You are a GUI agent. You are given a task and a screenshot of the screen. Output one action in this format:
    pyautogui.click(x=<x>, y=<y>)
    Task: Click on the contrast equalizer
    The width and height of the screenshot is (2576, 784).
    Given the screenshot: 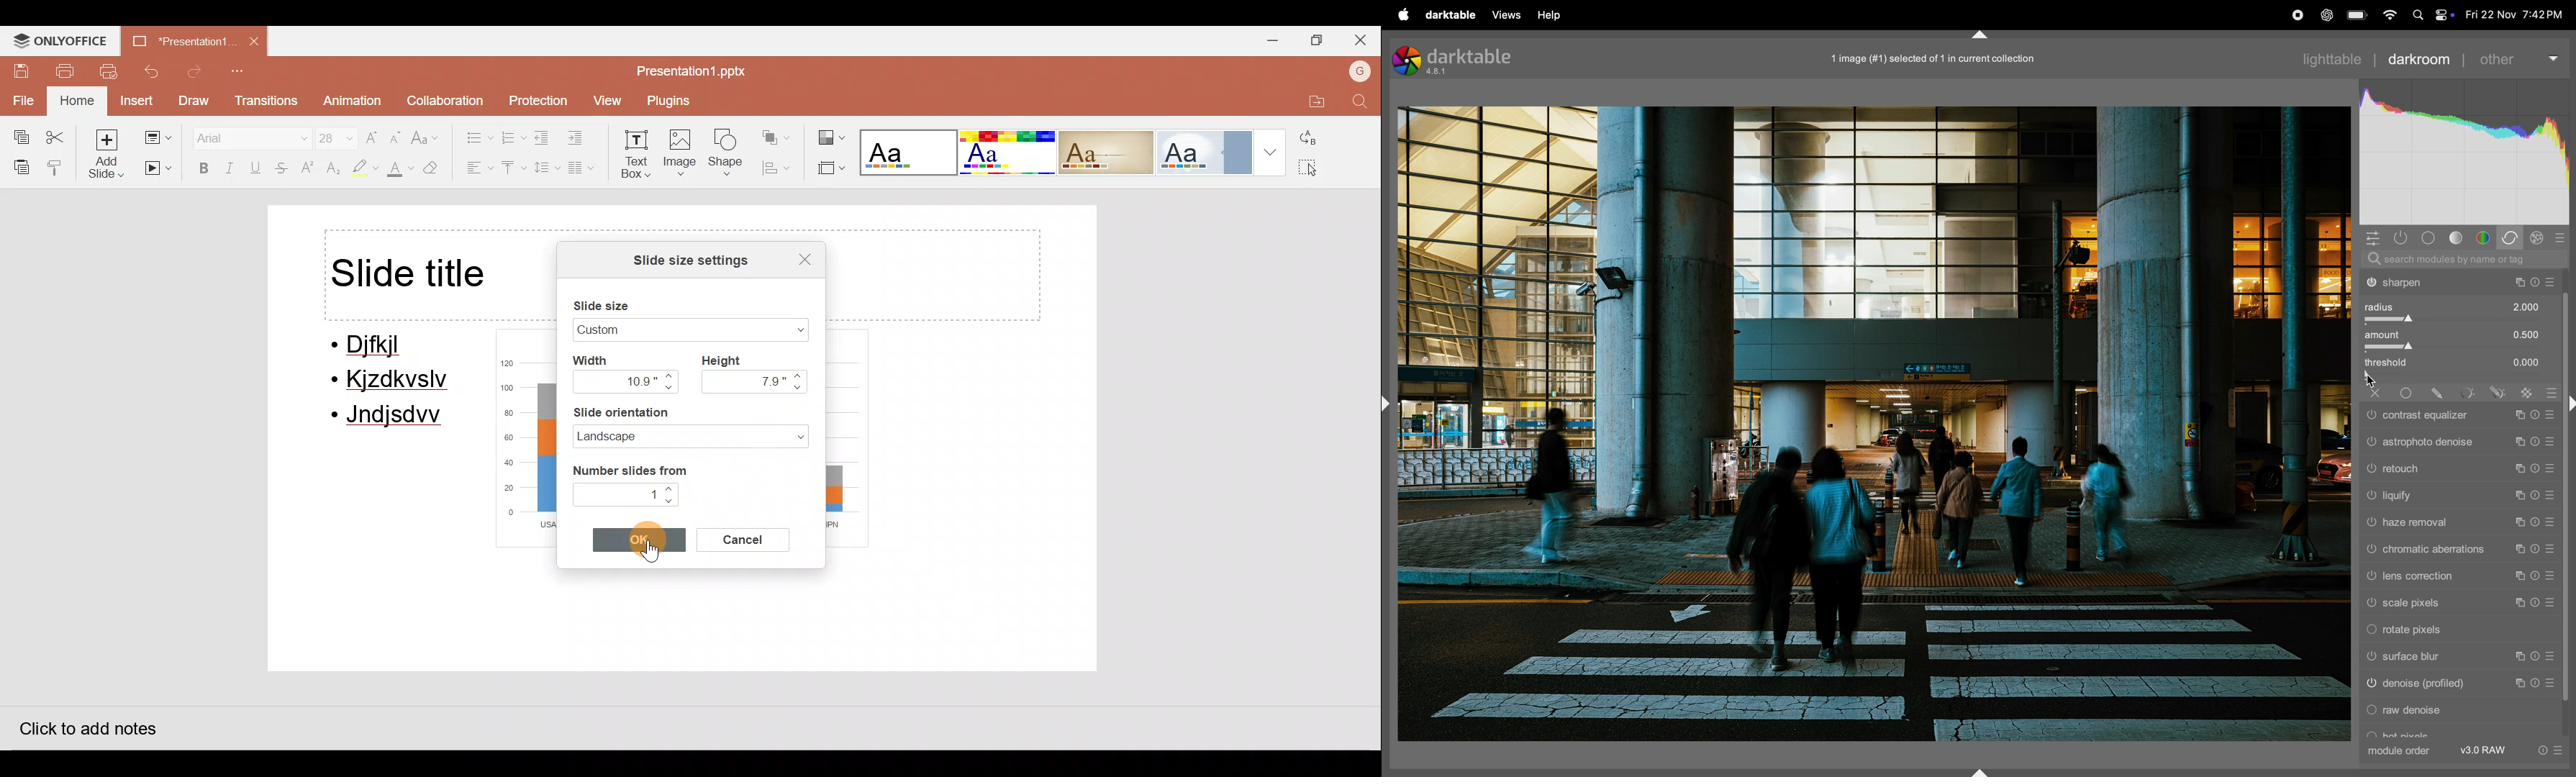 What is the action you would take?
    pyautogui.click(x=2457, y=415)
    